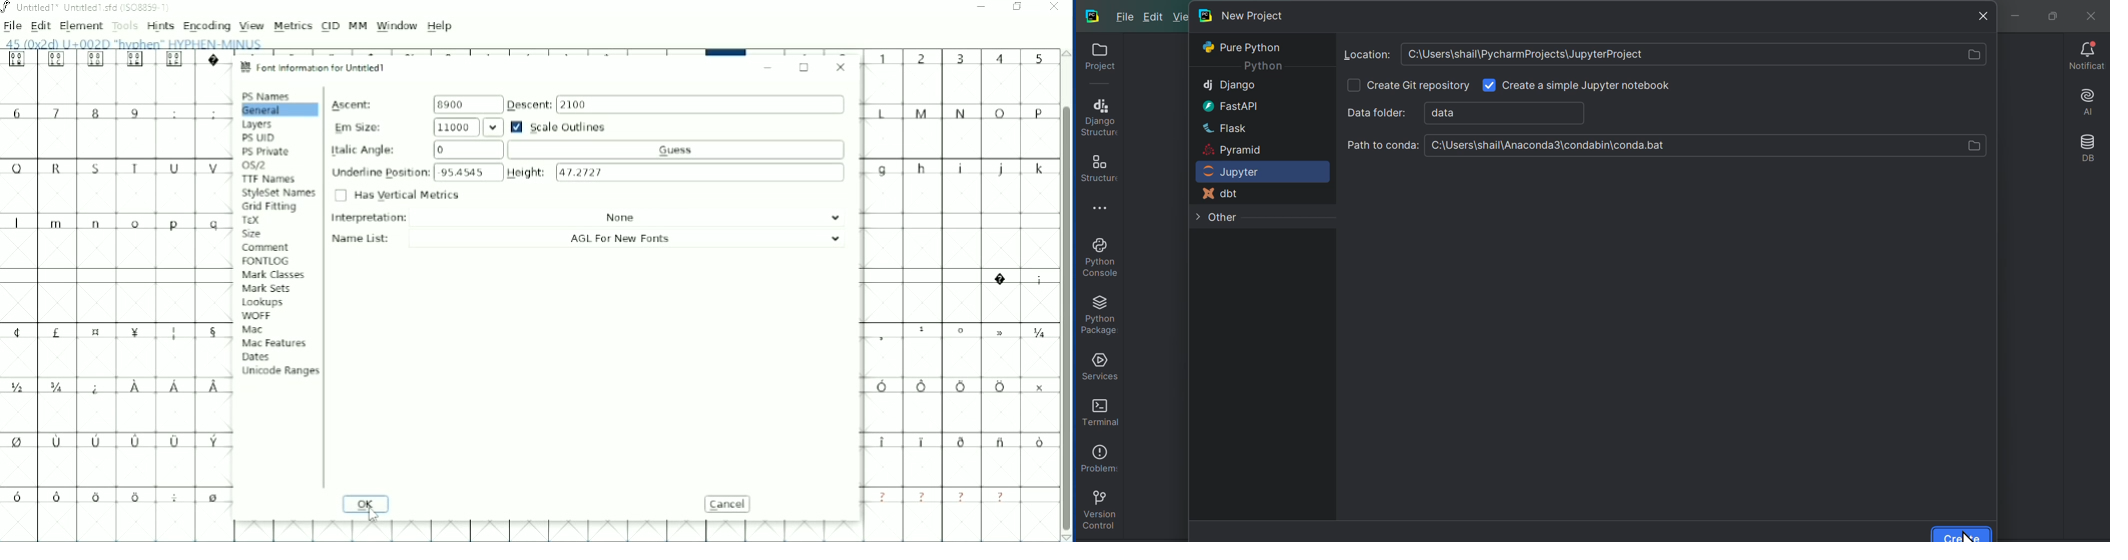  What do you see at coordinates (331, 26) in the screenshot?
I see `CID` at bounding box center [331, 26].